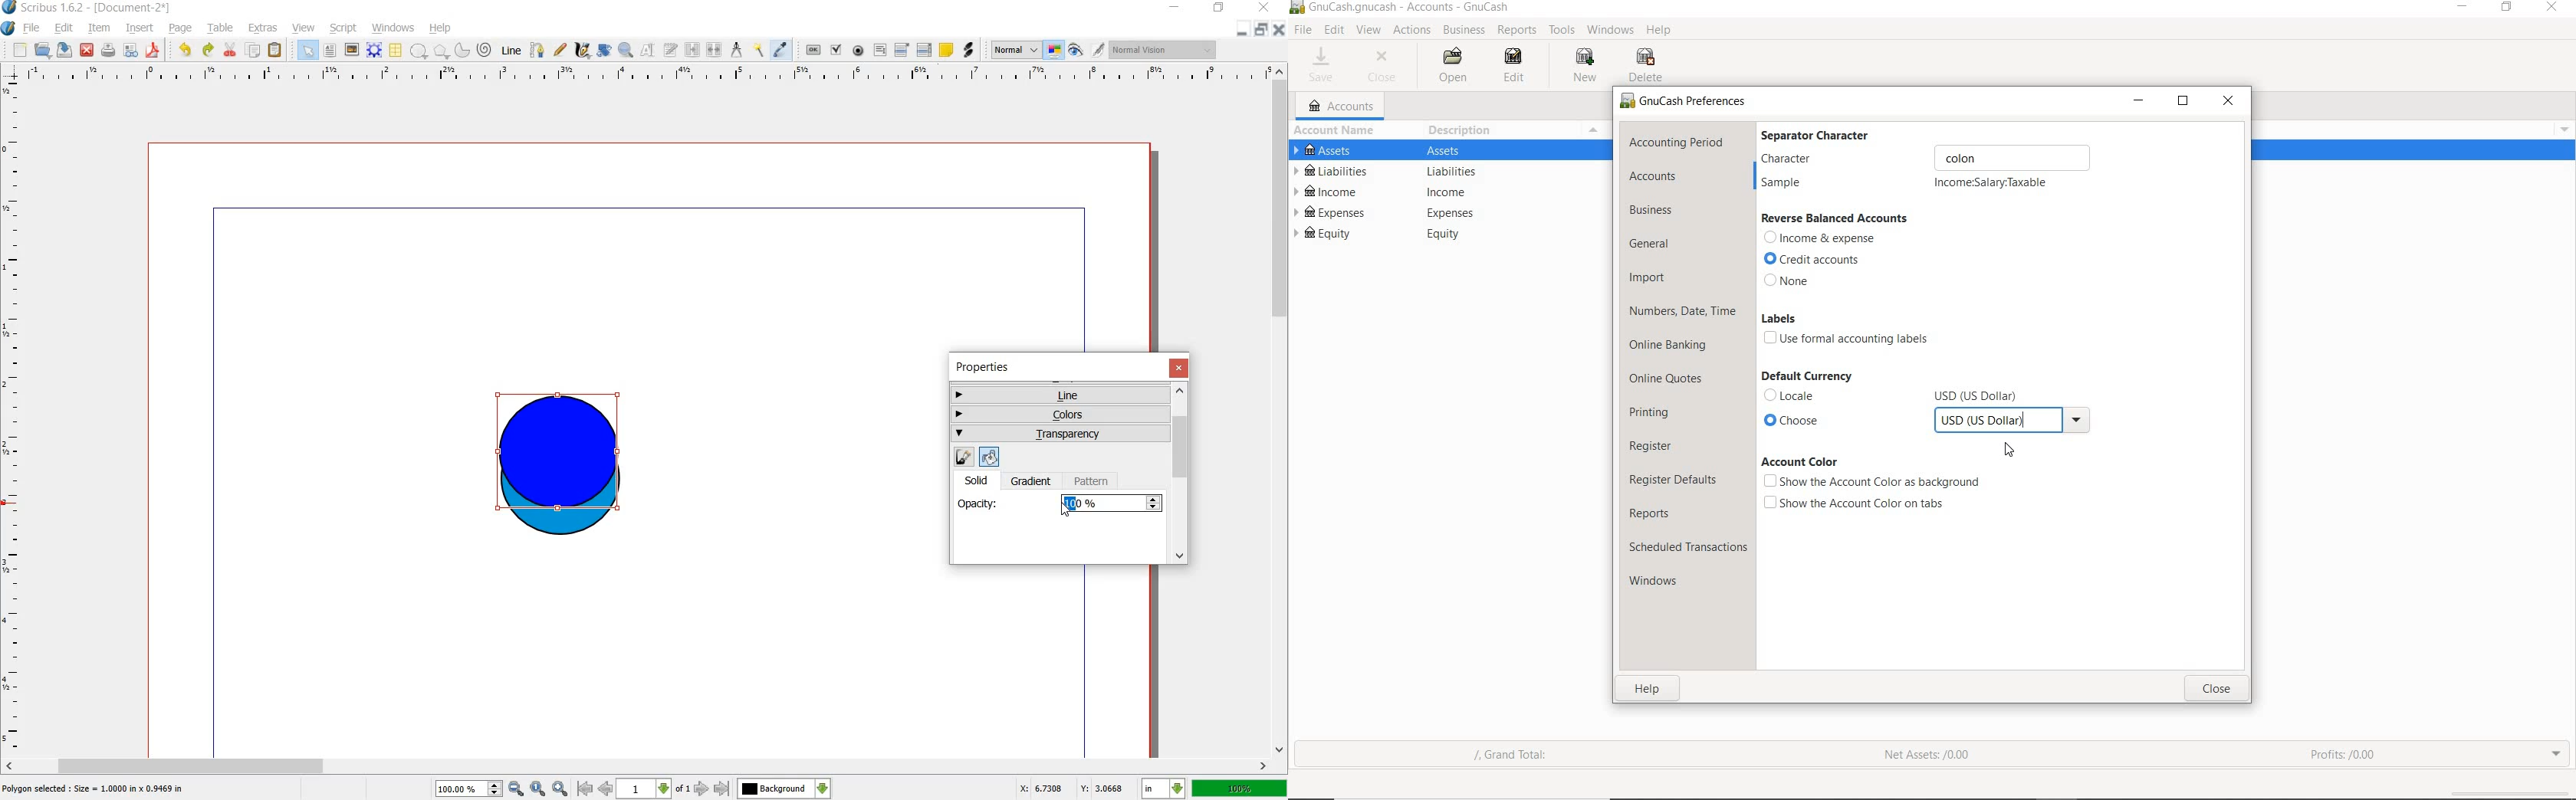  I want to click on expand, so click(2557, 754).